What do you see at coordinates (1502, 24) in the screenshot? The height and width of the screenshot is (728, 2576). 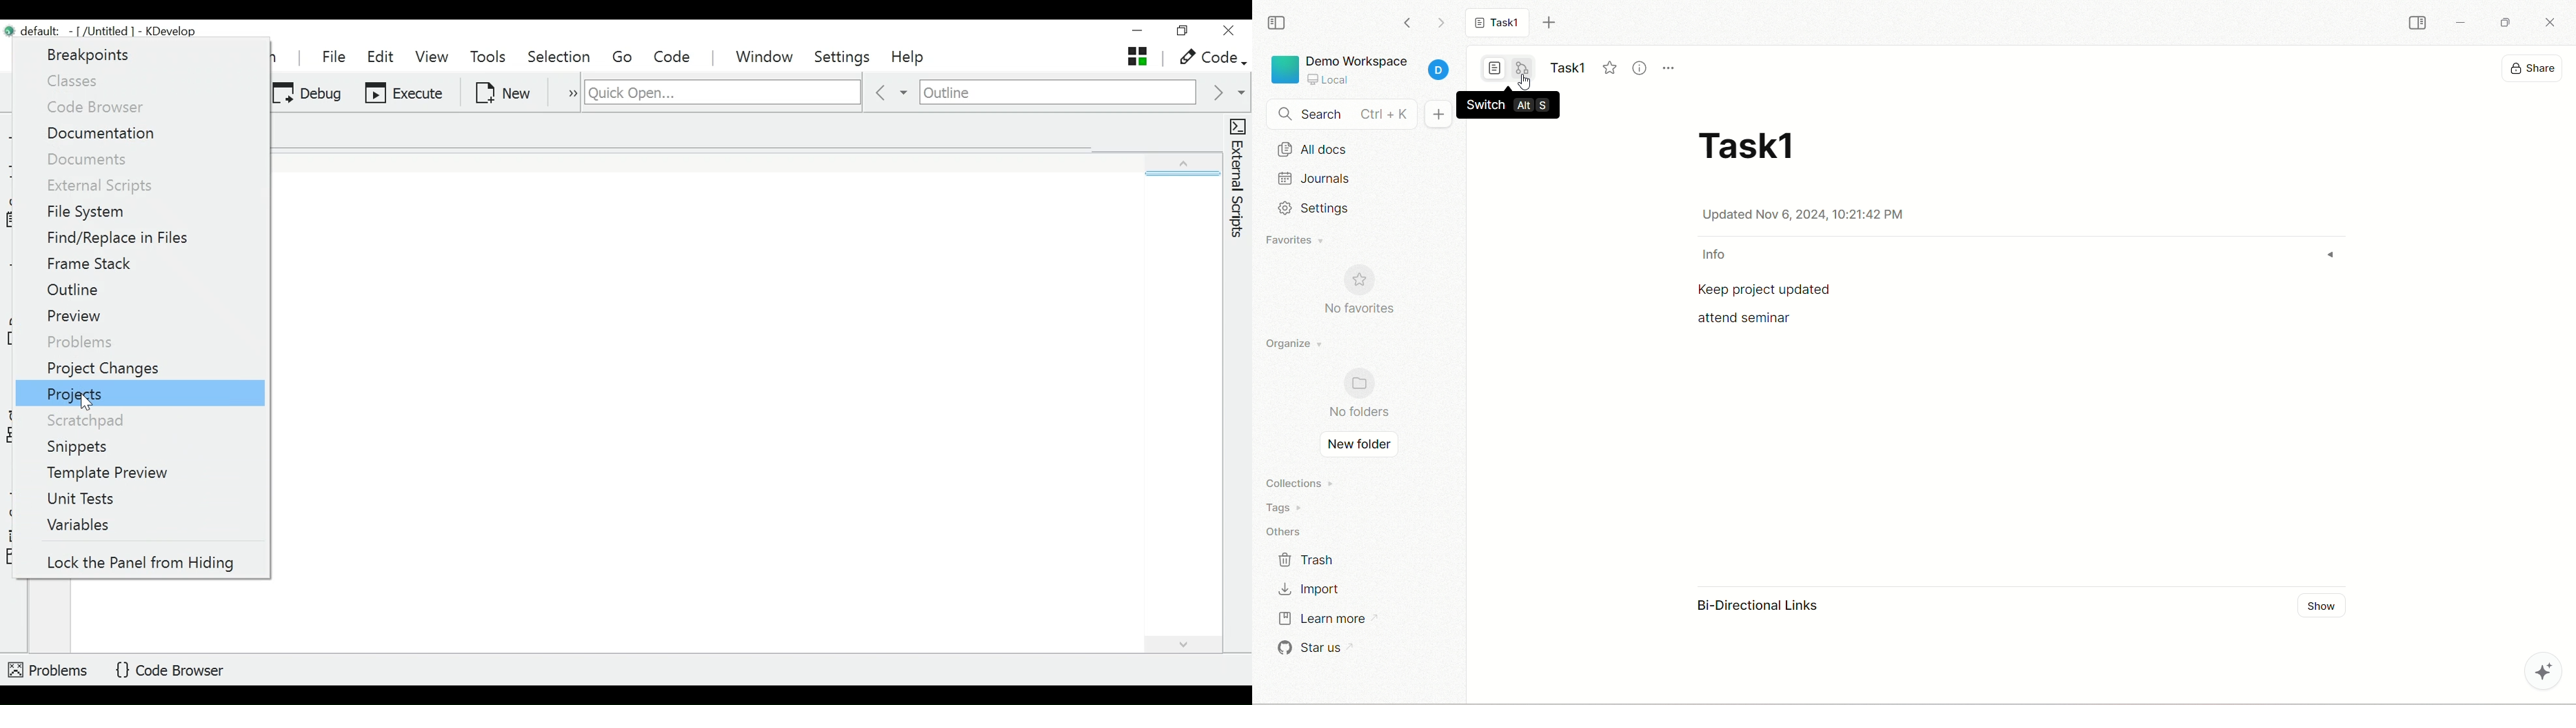 I see `Task1` at bounding box center [1502, 24].